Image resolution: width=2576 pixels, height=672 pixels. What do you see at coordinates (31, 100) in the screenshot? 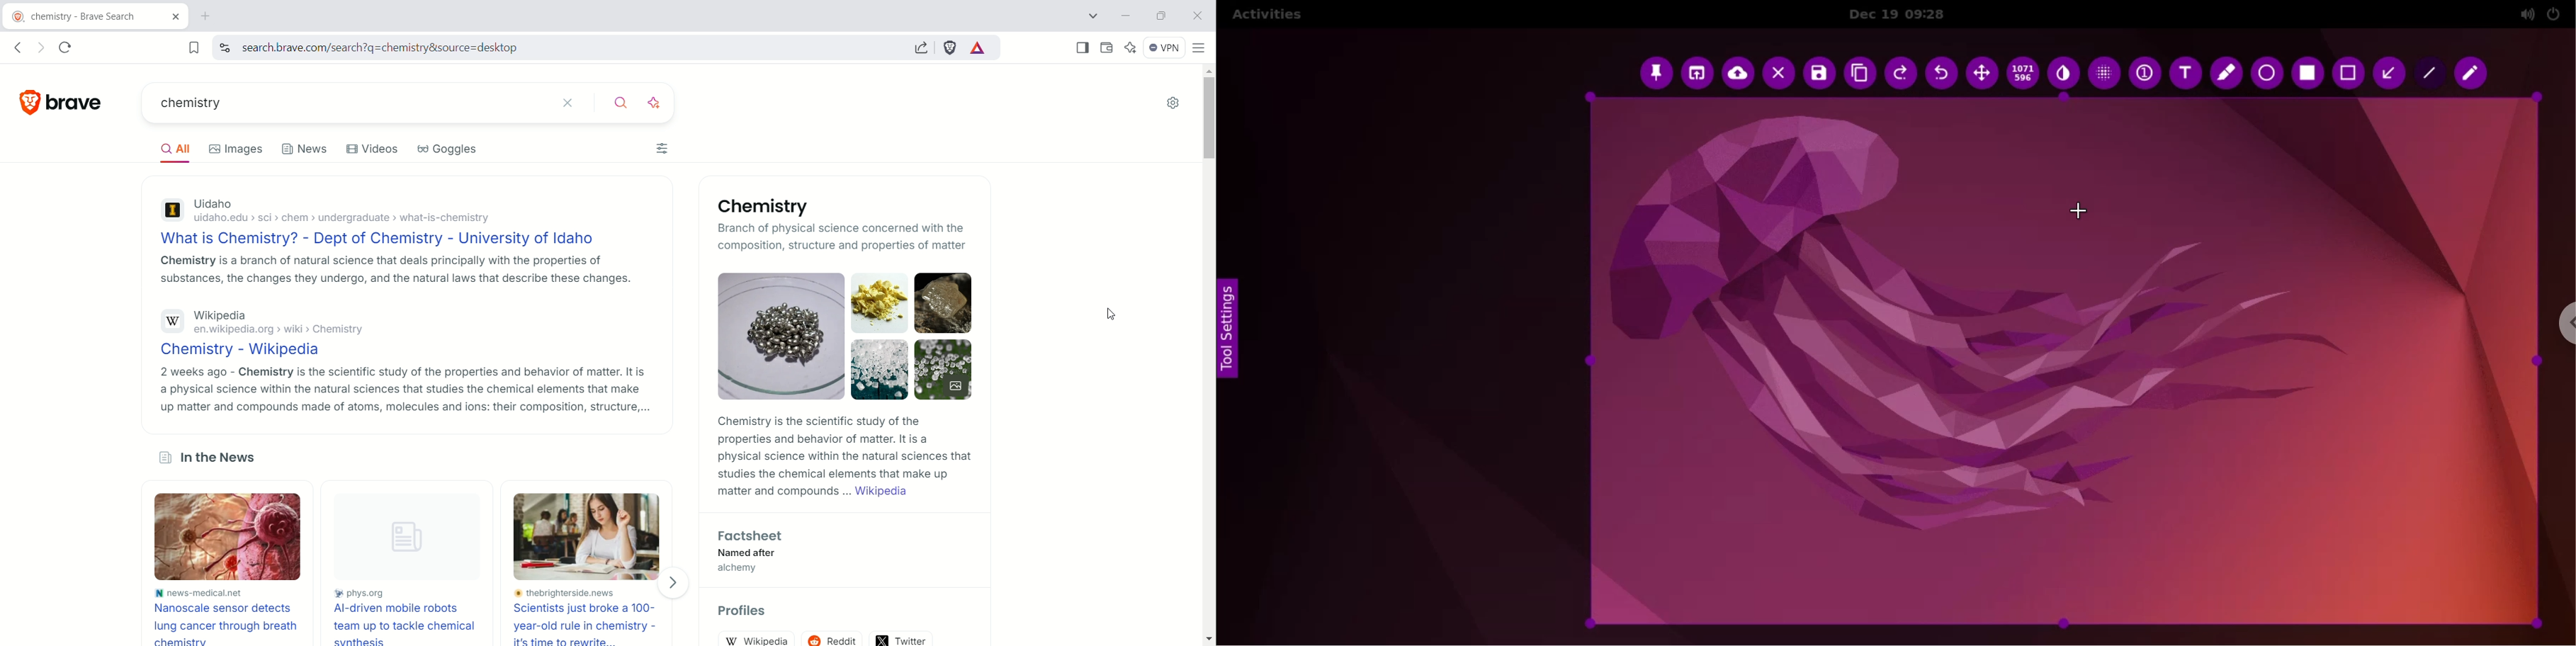
I see `brave logo` at bounding box center [31, 100].